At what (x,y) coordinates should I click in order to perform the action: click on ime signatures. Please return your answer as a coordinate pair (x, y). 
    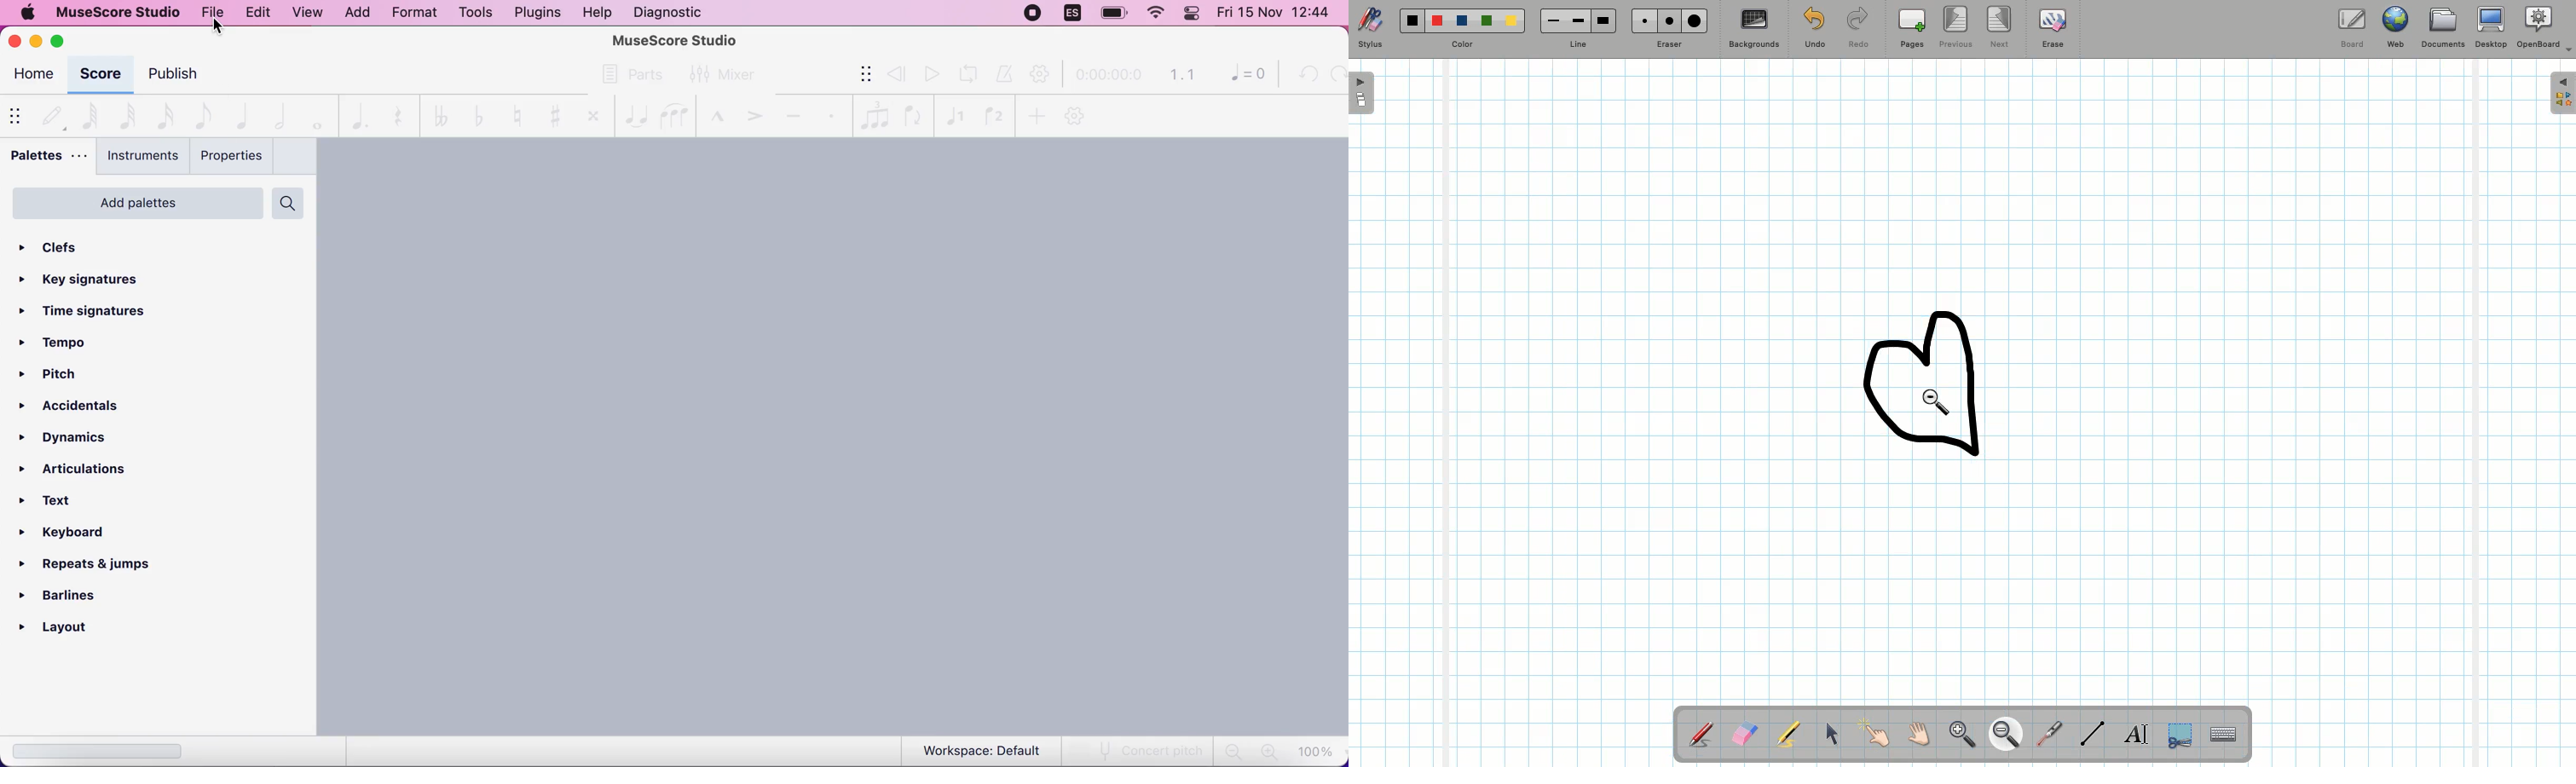
    Looking at the image, I should click on (99, 313).